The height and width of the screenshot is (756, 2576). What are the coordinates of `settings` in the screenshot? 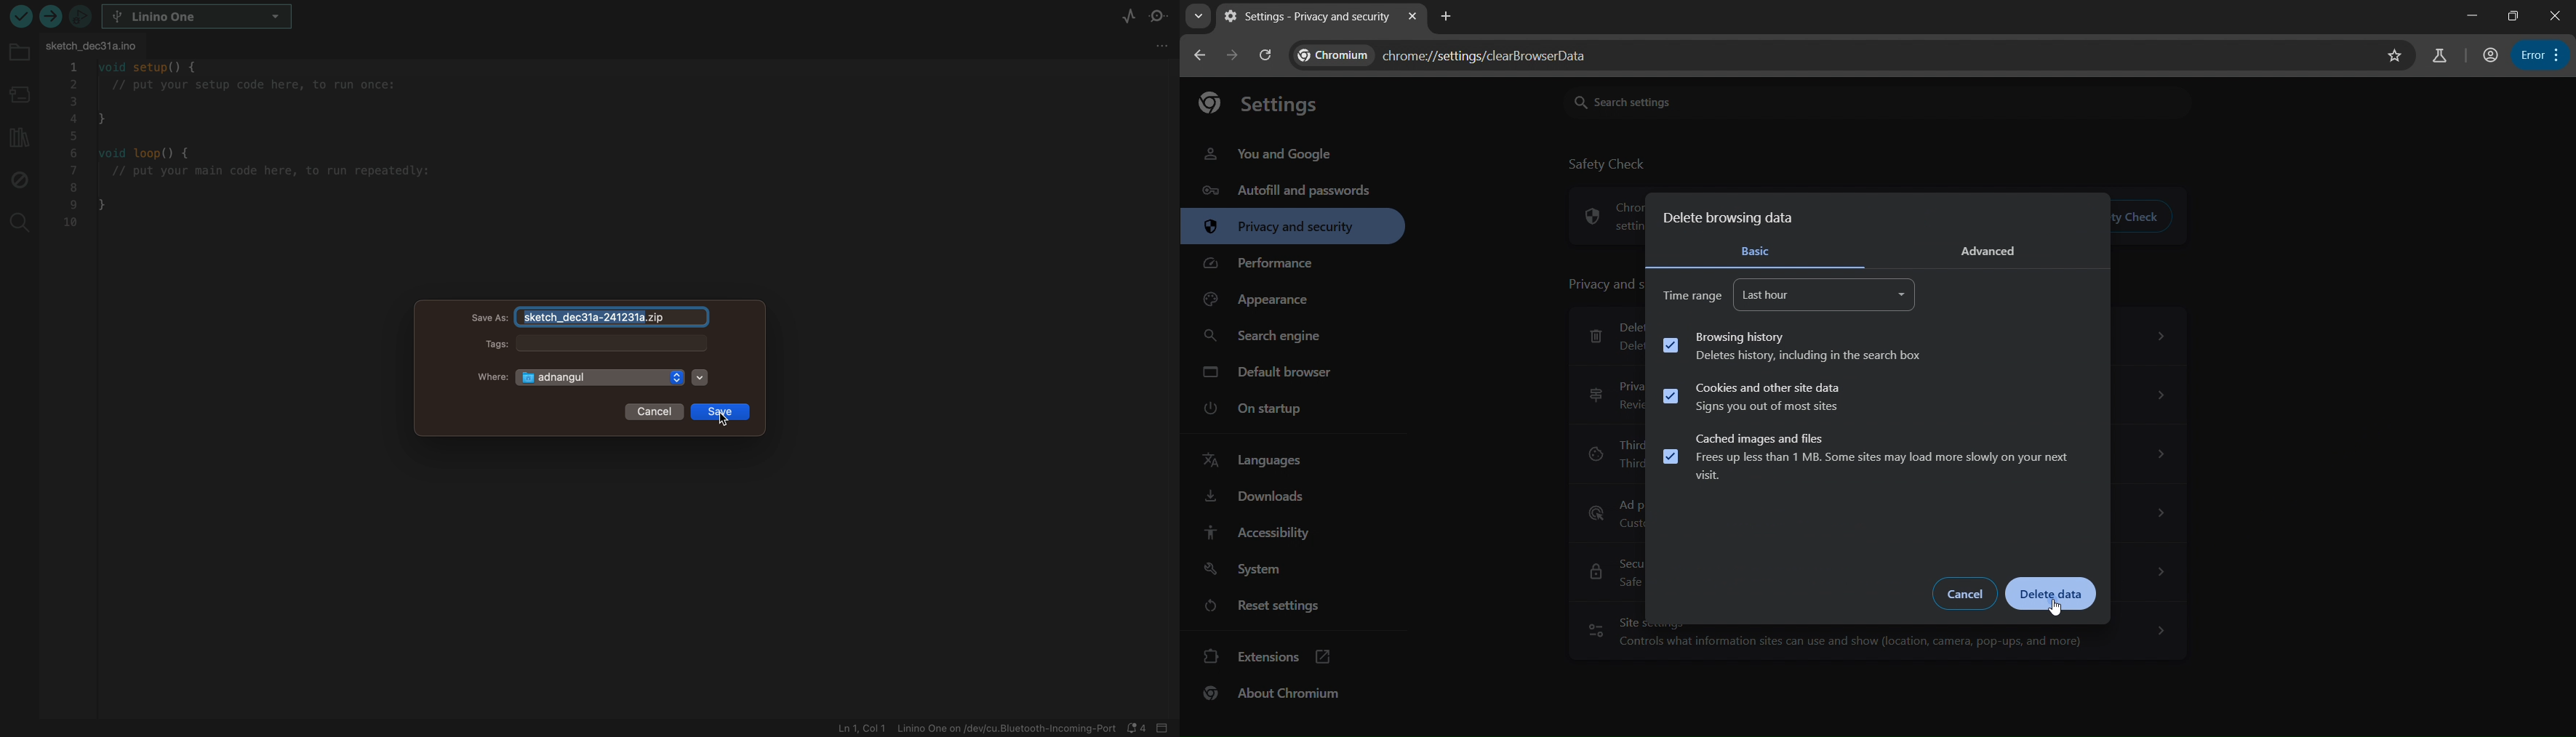 It's located at (1268, 106).